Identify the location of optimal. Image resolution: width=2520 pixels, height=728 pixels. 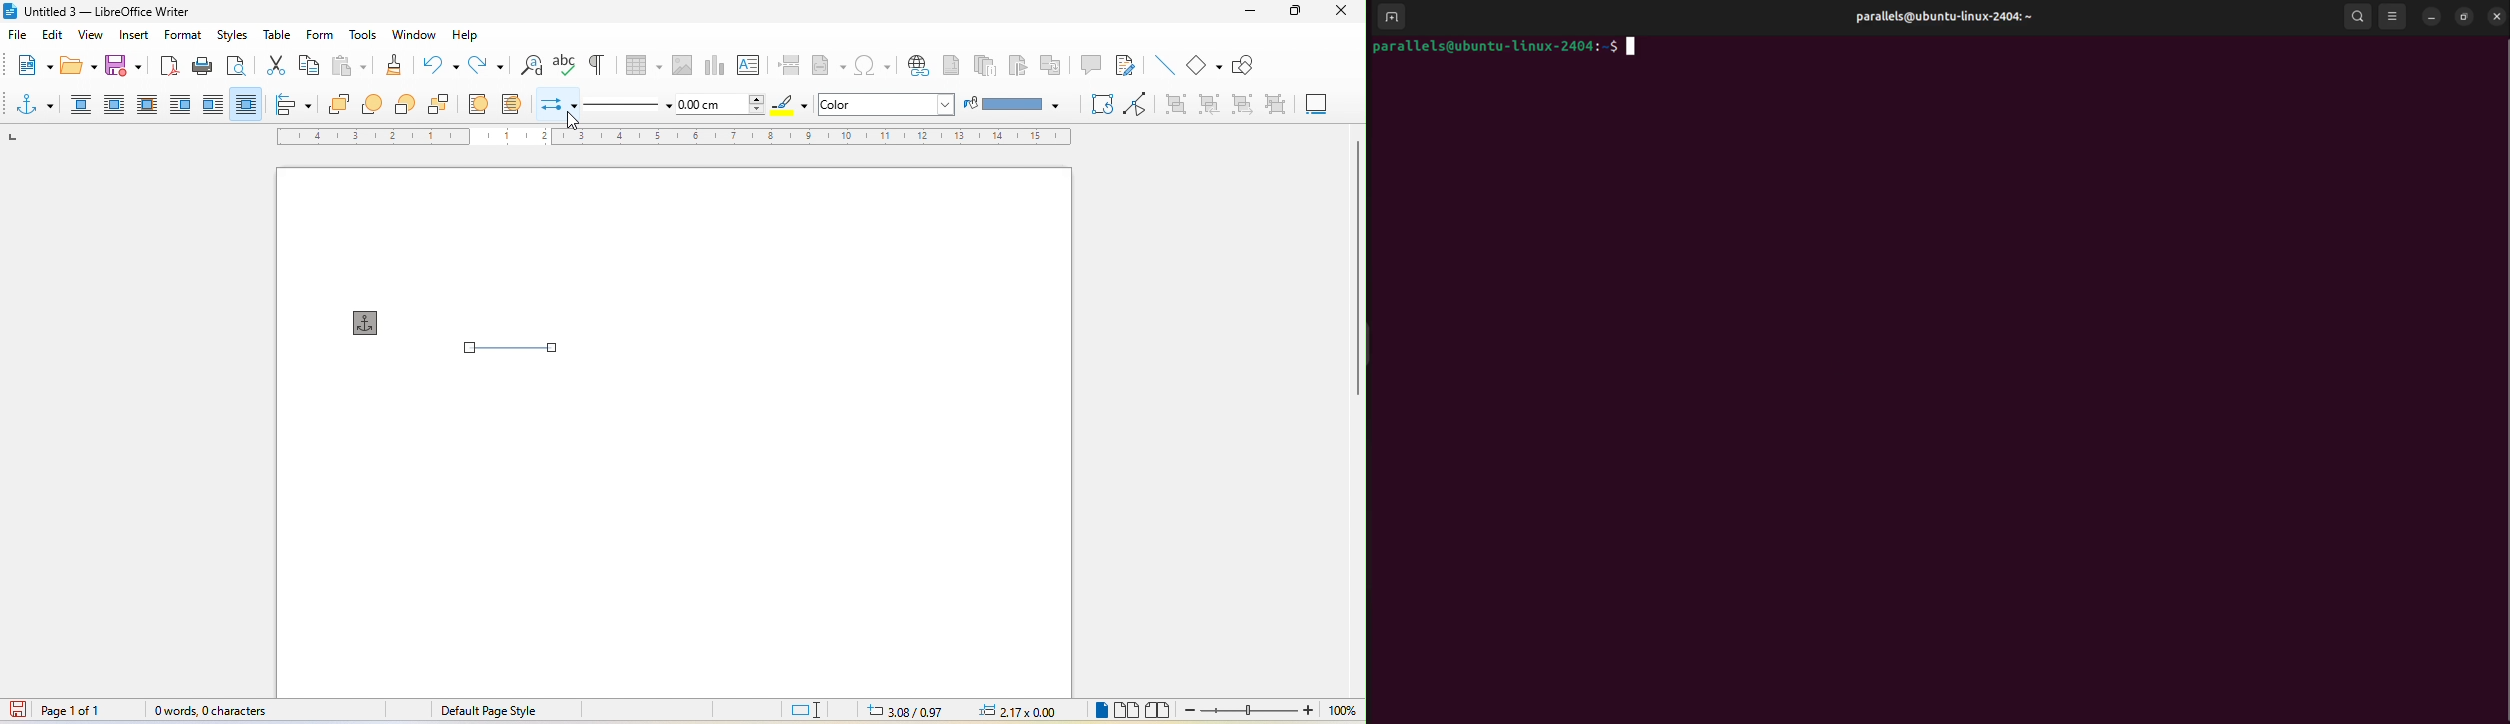
(148, 103).